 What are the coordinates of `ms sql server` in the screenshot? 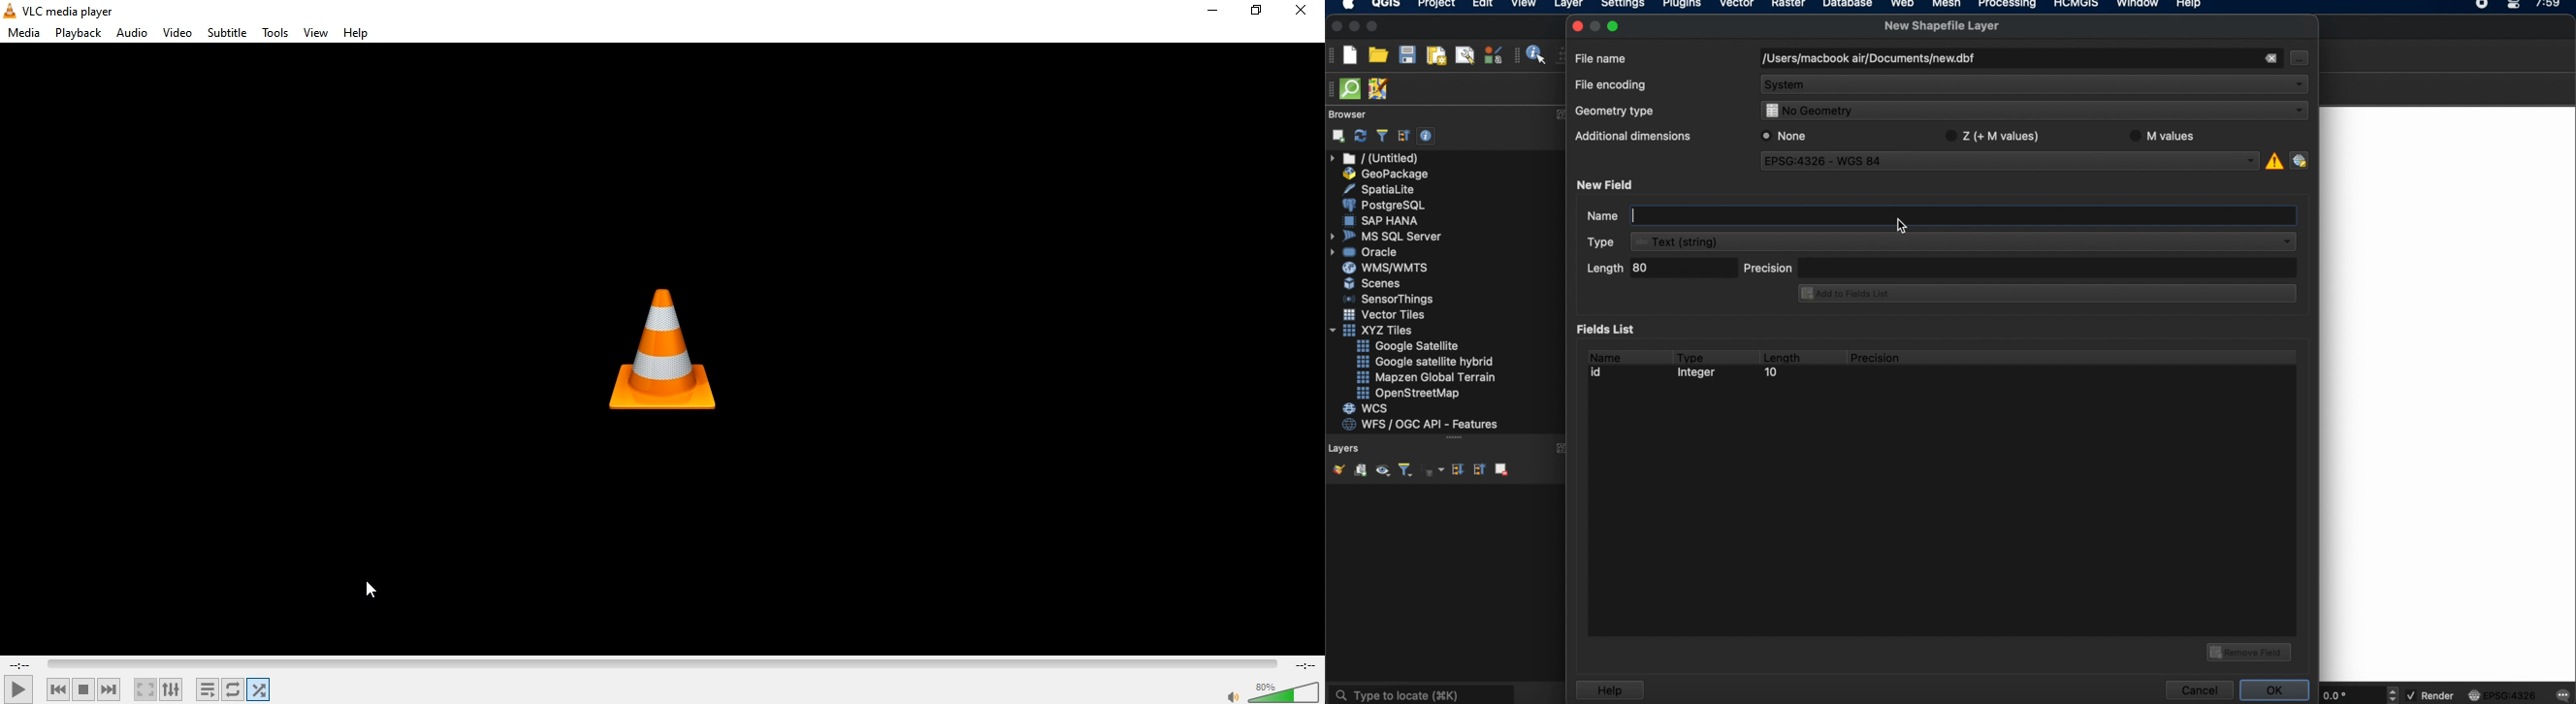 It's located at (1388, 235).